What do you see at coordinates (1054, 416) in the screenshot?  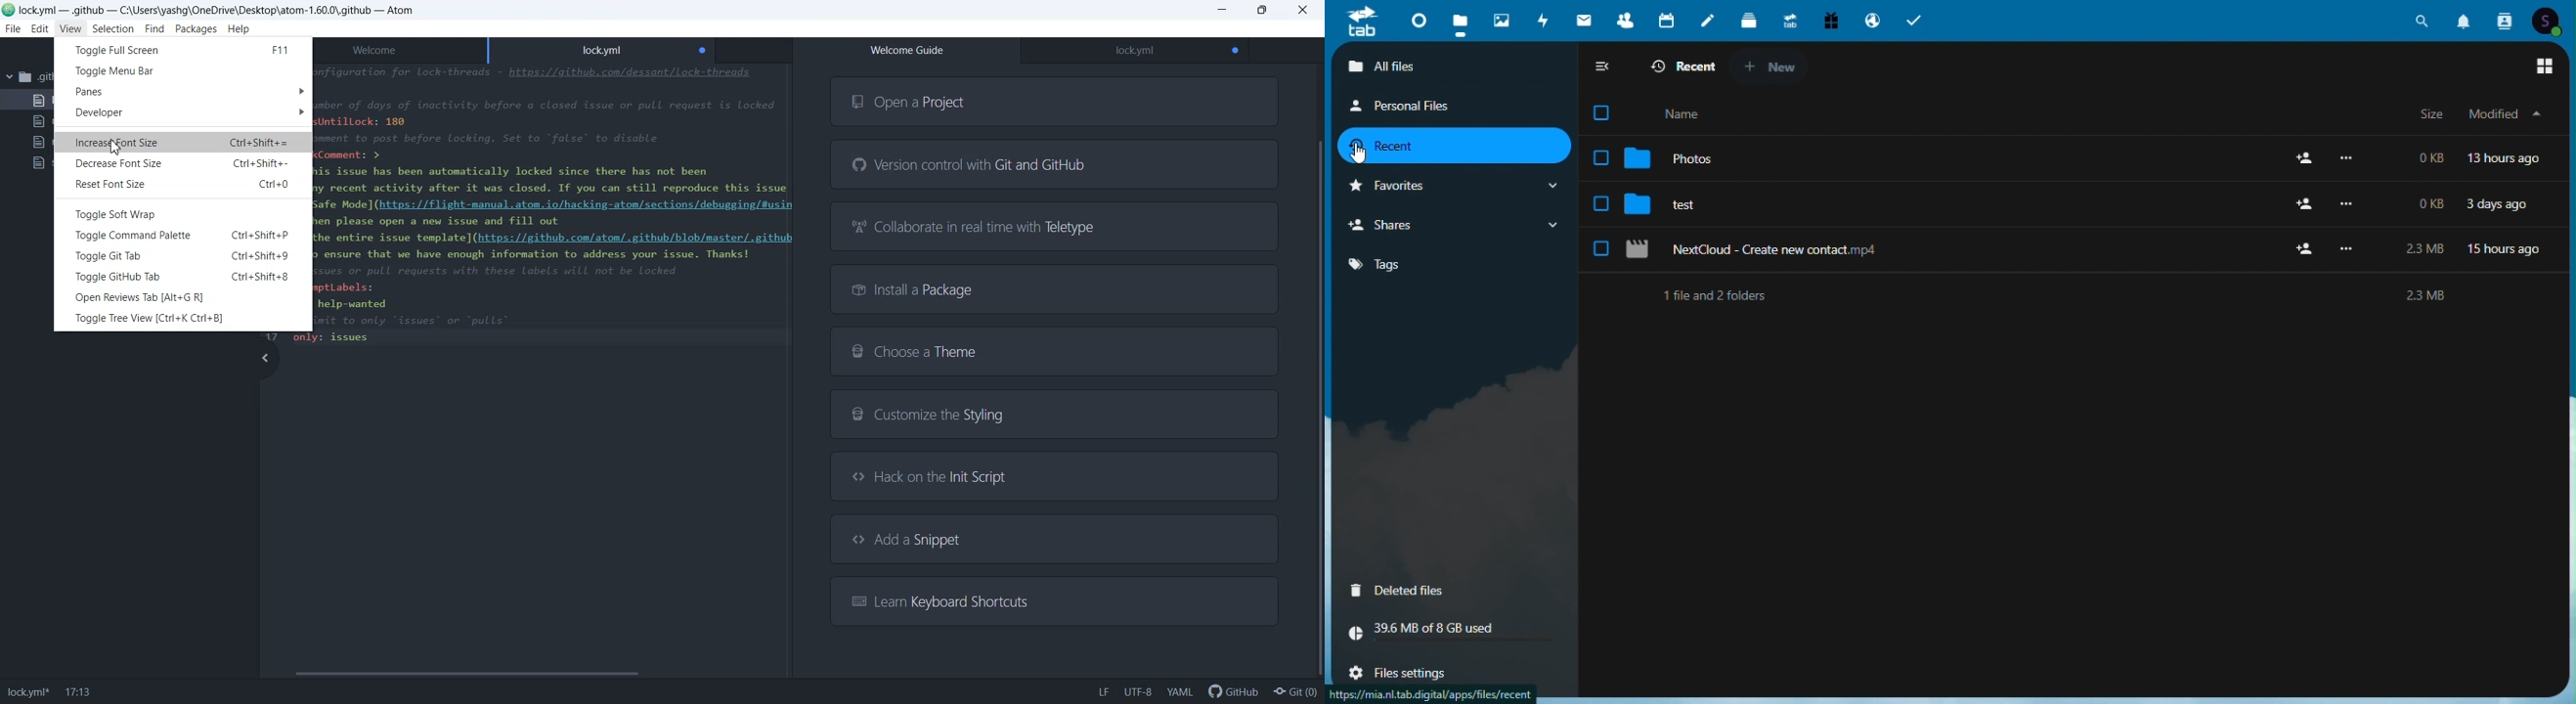 I see `Customize the Styling` at bounding box center [1054, 416].